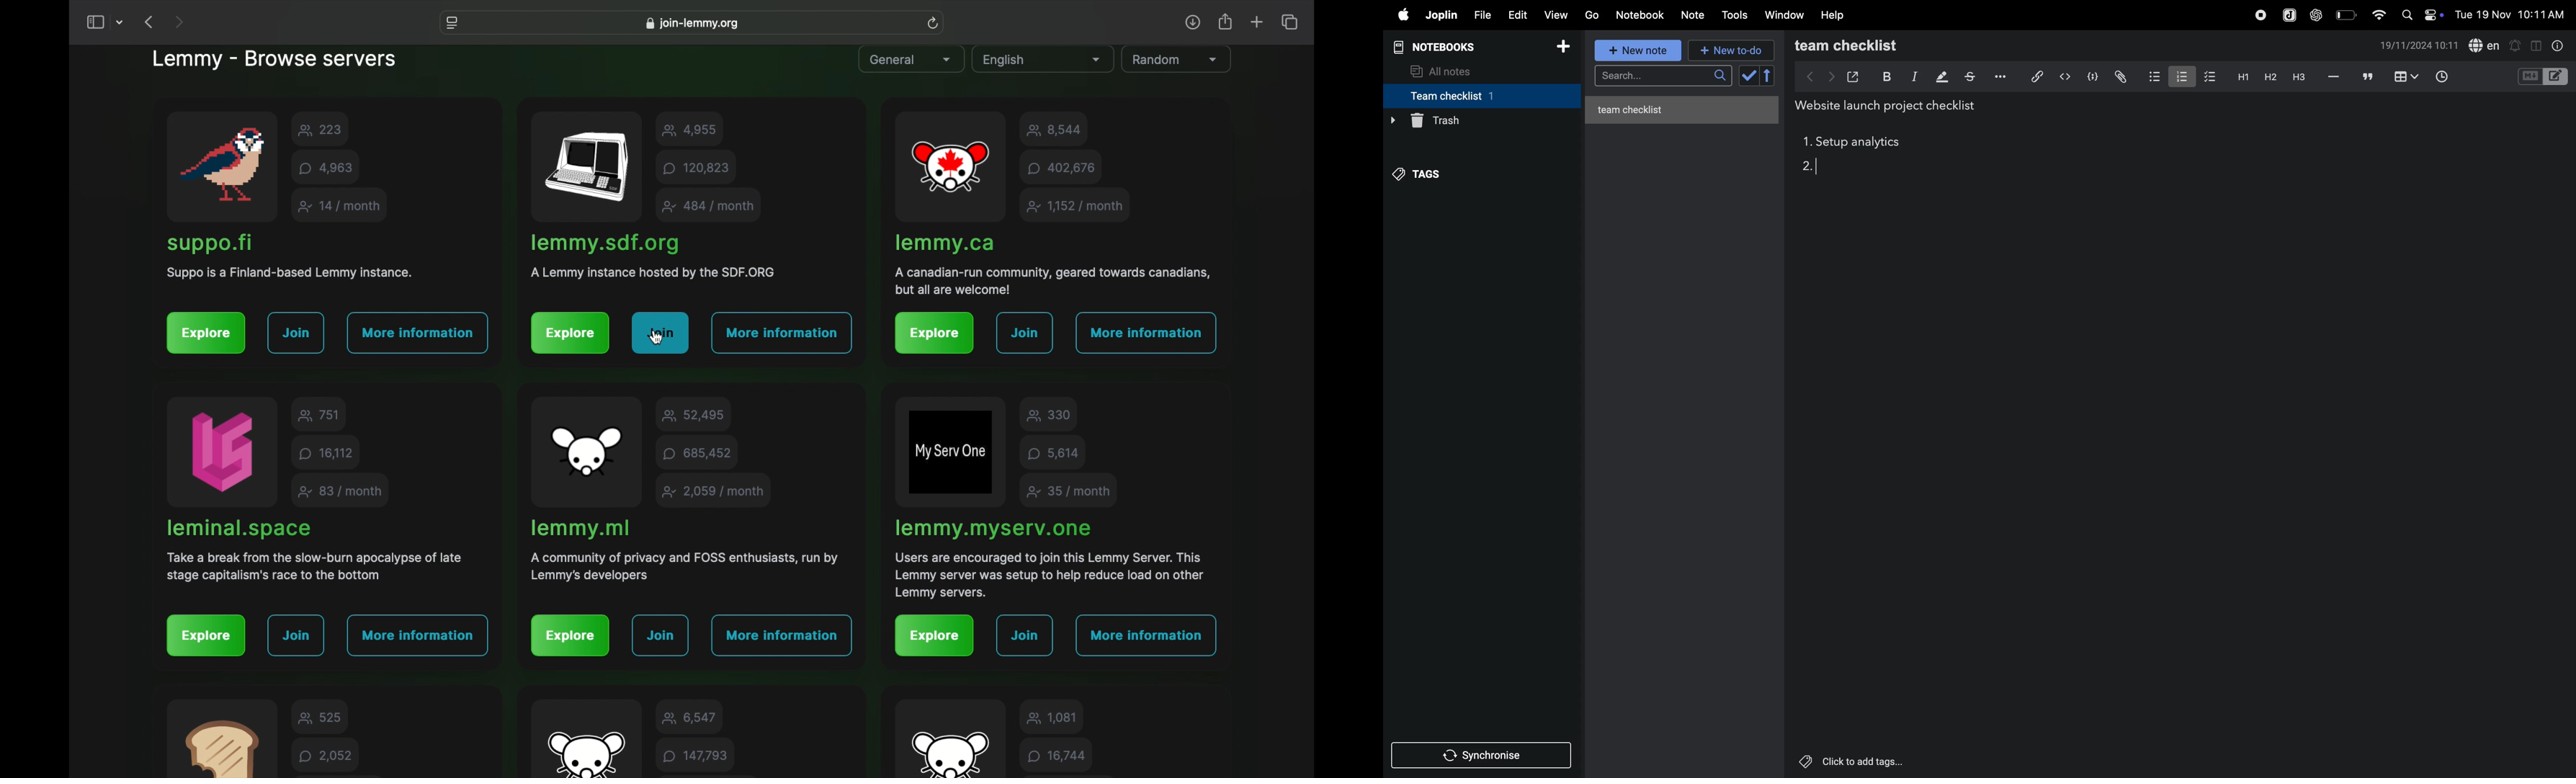 The height and width of the screenshot is (784, 2576). What do you see at coordinates (1697, 13) in the screenshot?
I see `note` at bounding box center [1697, 13].